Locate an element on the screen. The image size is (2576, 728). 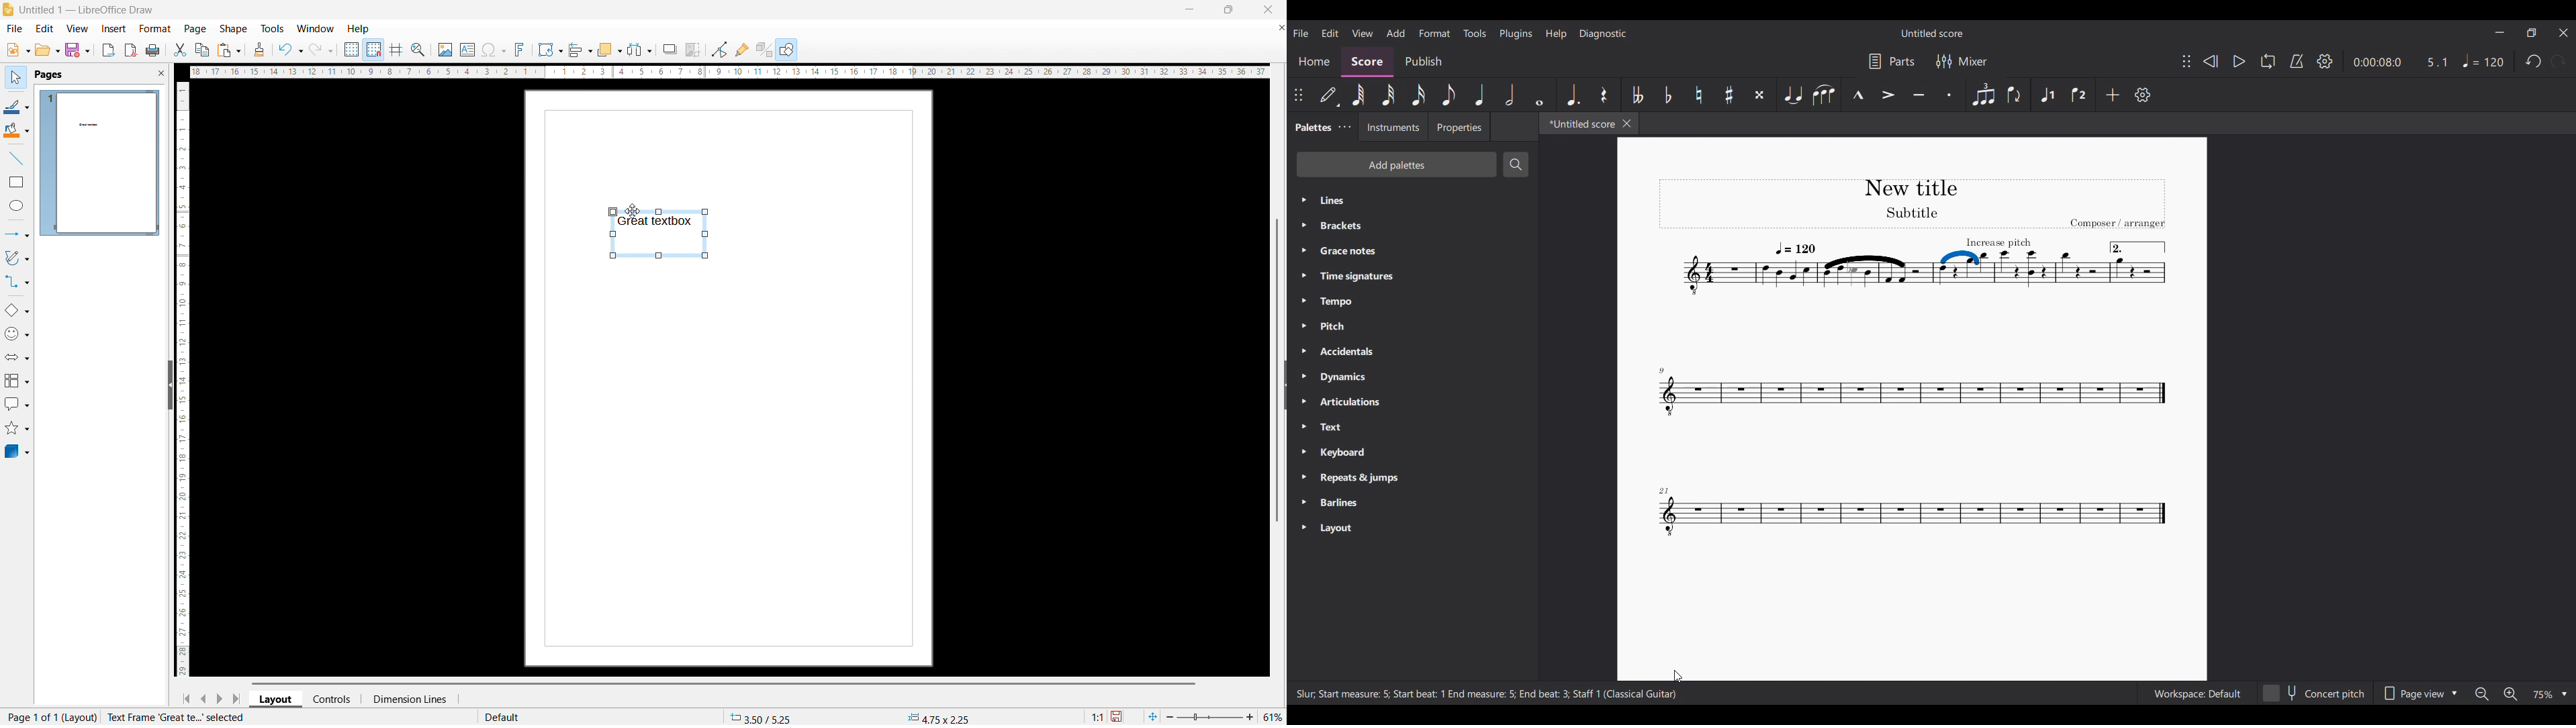
Whole note is located at coordinates (1538, 95).